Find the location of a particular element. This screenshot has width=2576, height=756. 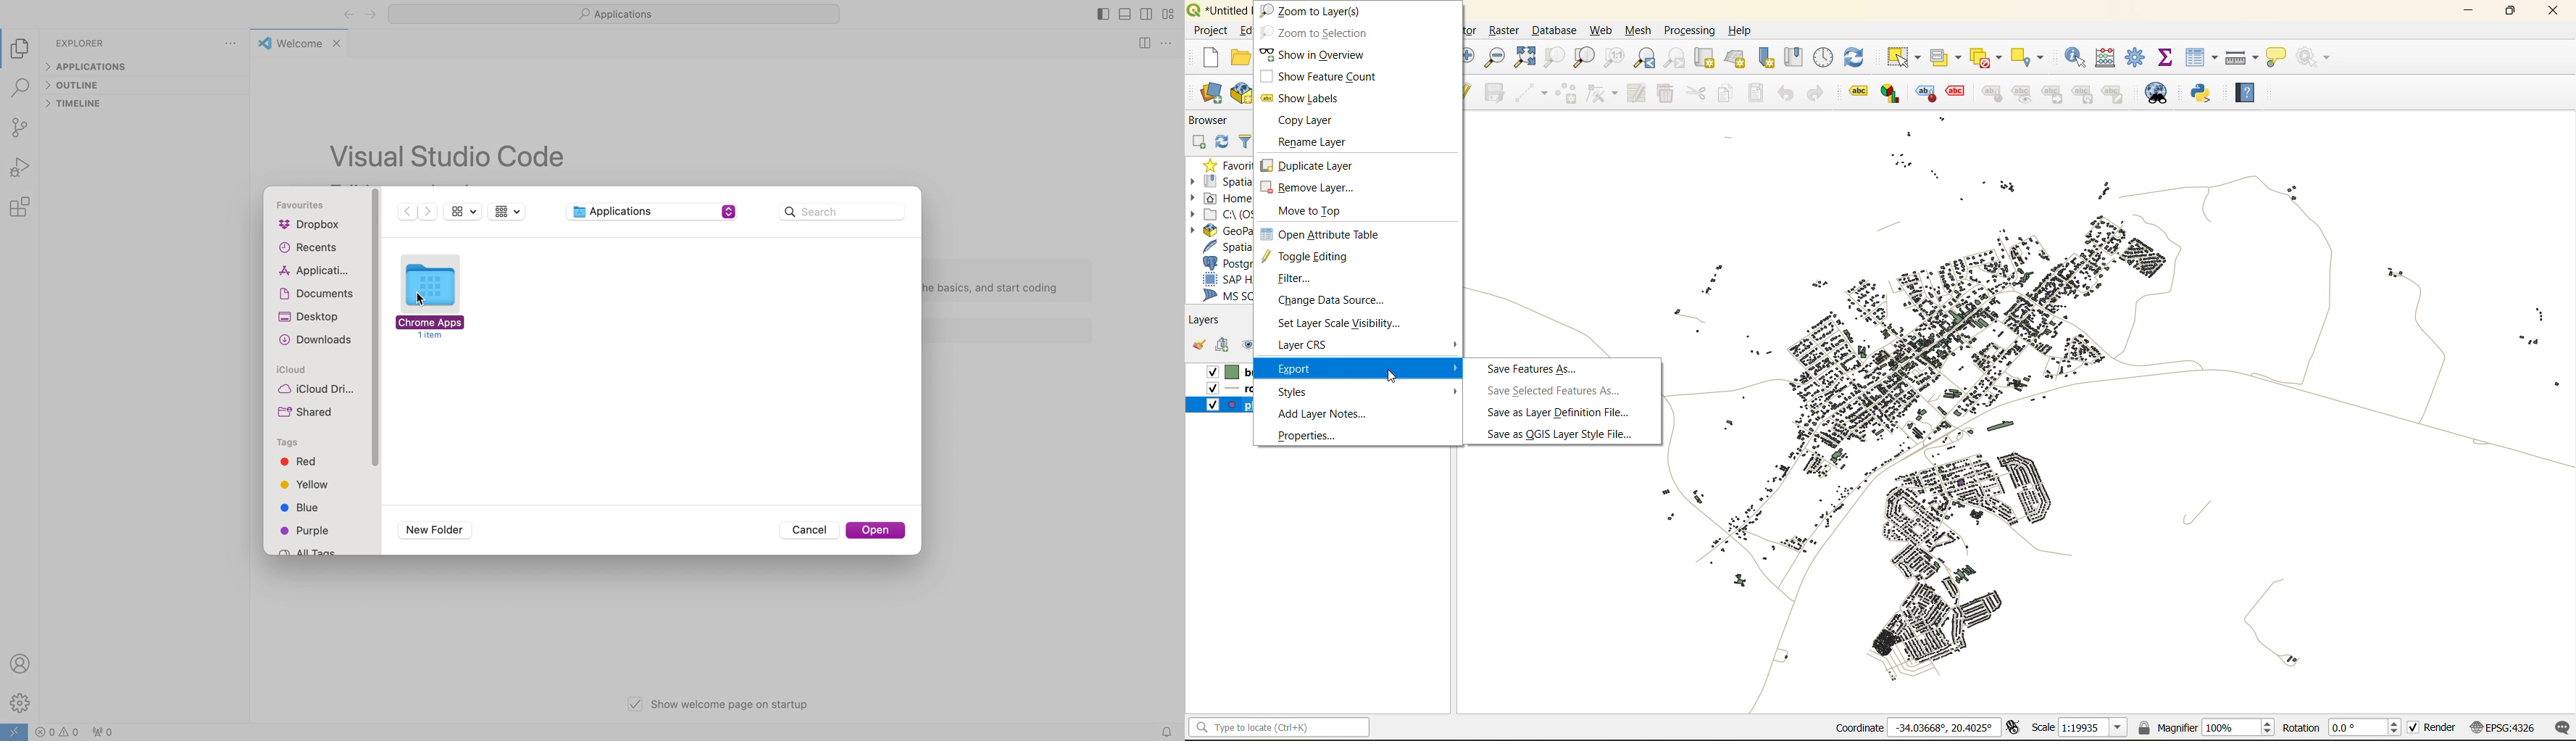

blue is located at coordinates (302, 509).